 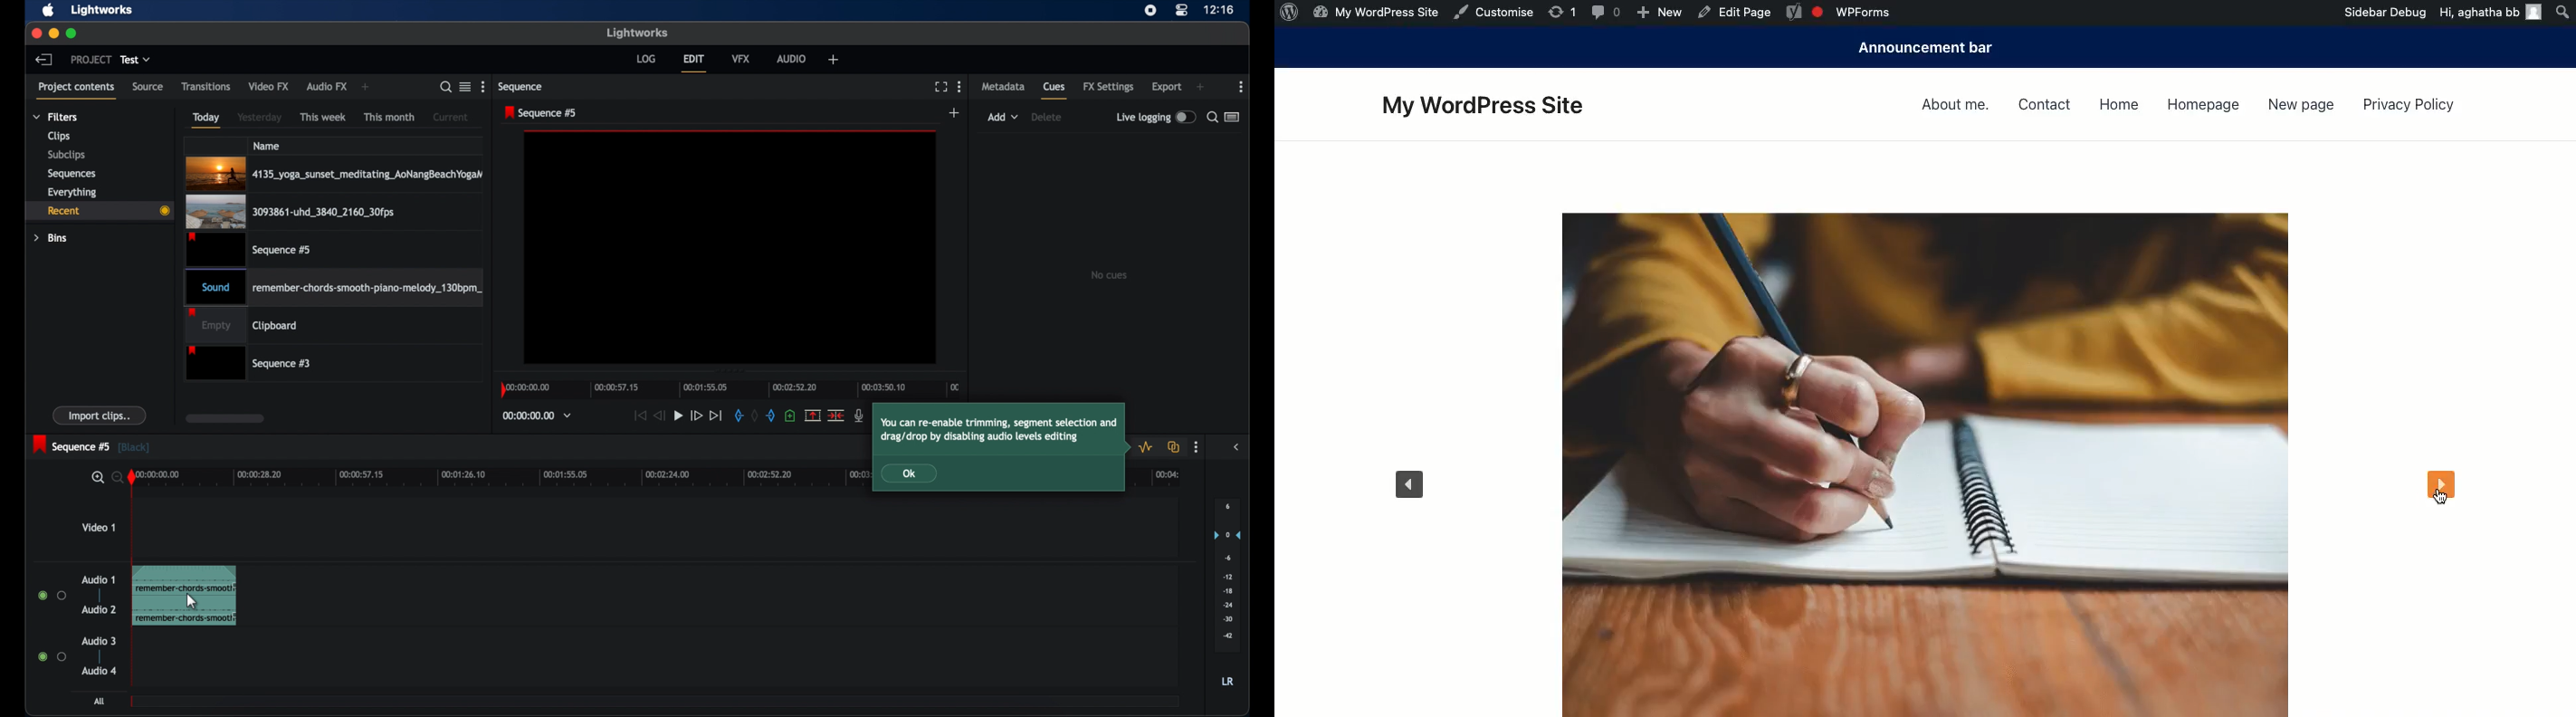 What do you see at coordinates (1409, 483) in the screenshot?
I see `Previous` at bounding box center [1409, 483].